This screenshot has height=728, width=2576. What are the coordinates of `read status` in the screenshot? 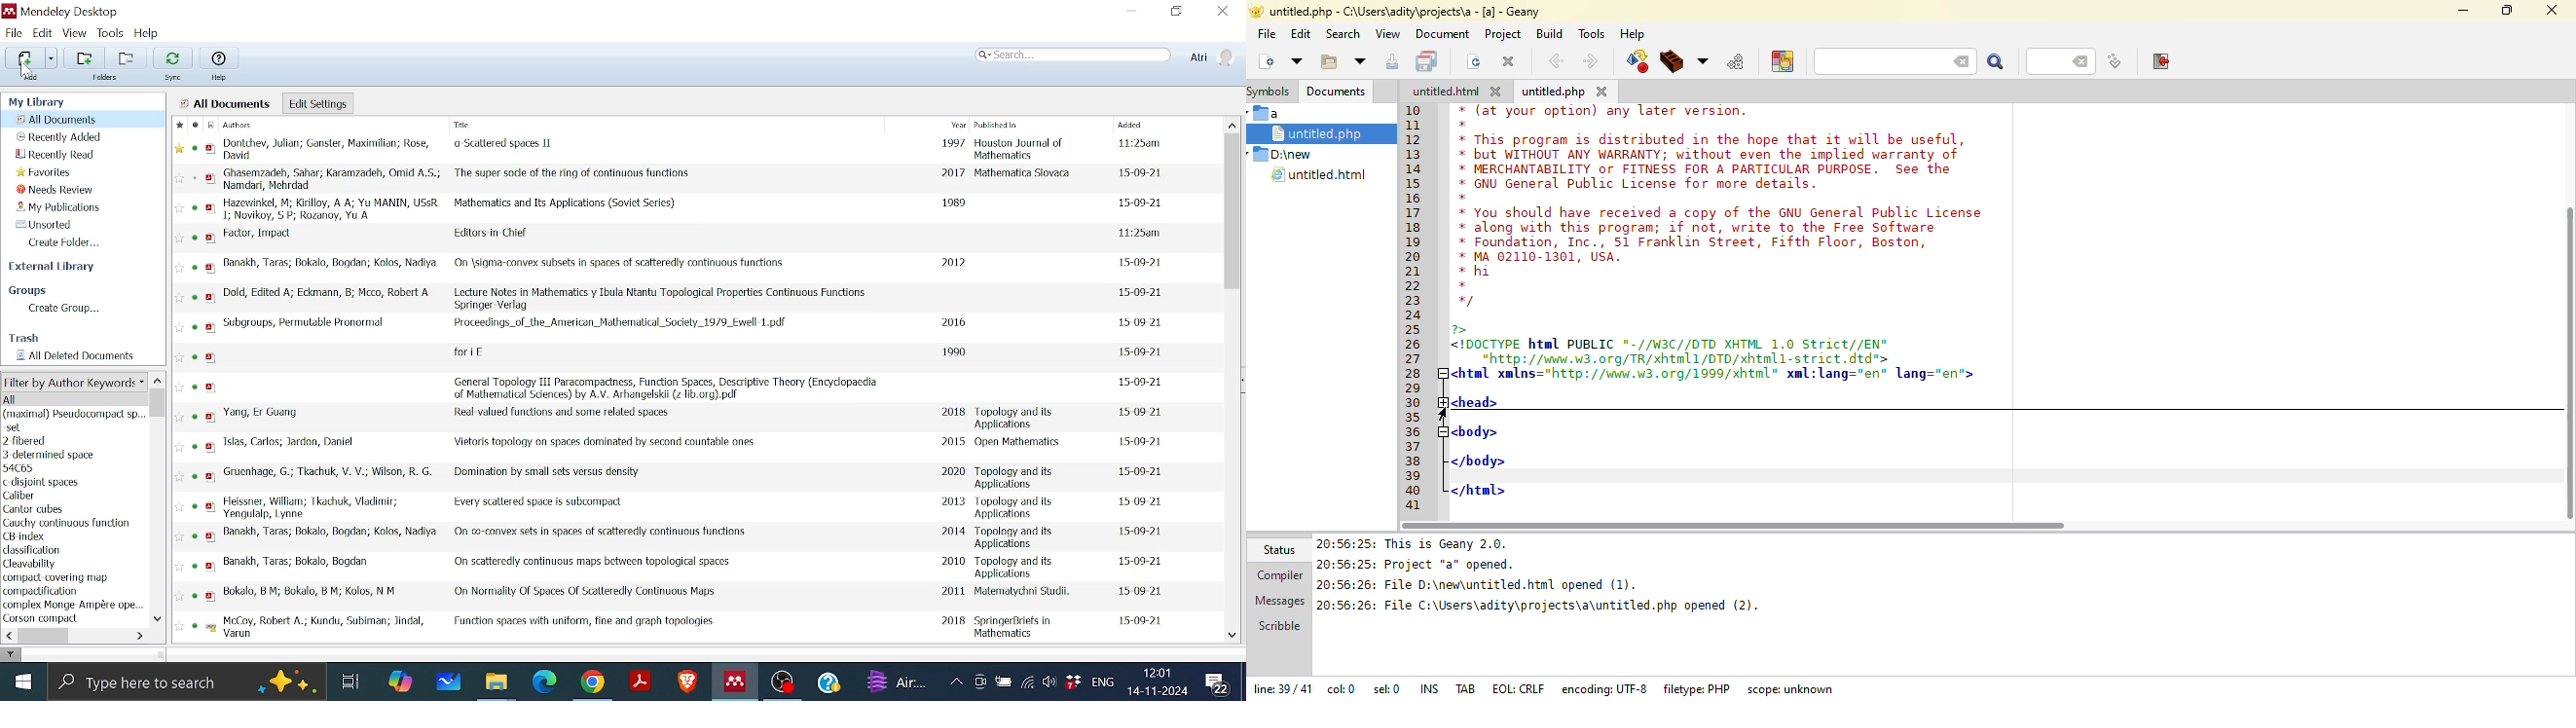 It's located at (199, 298).